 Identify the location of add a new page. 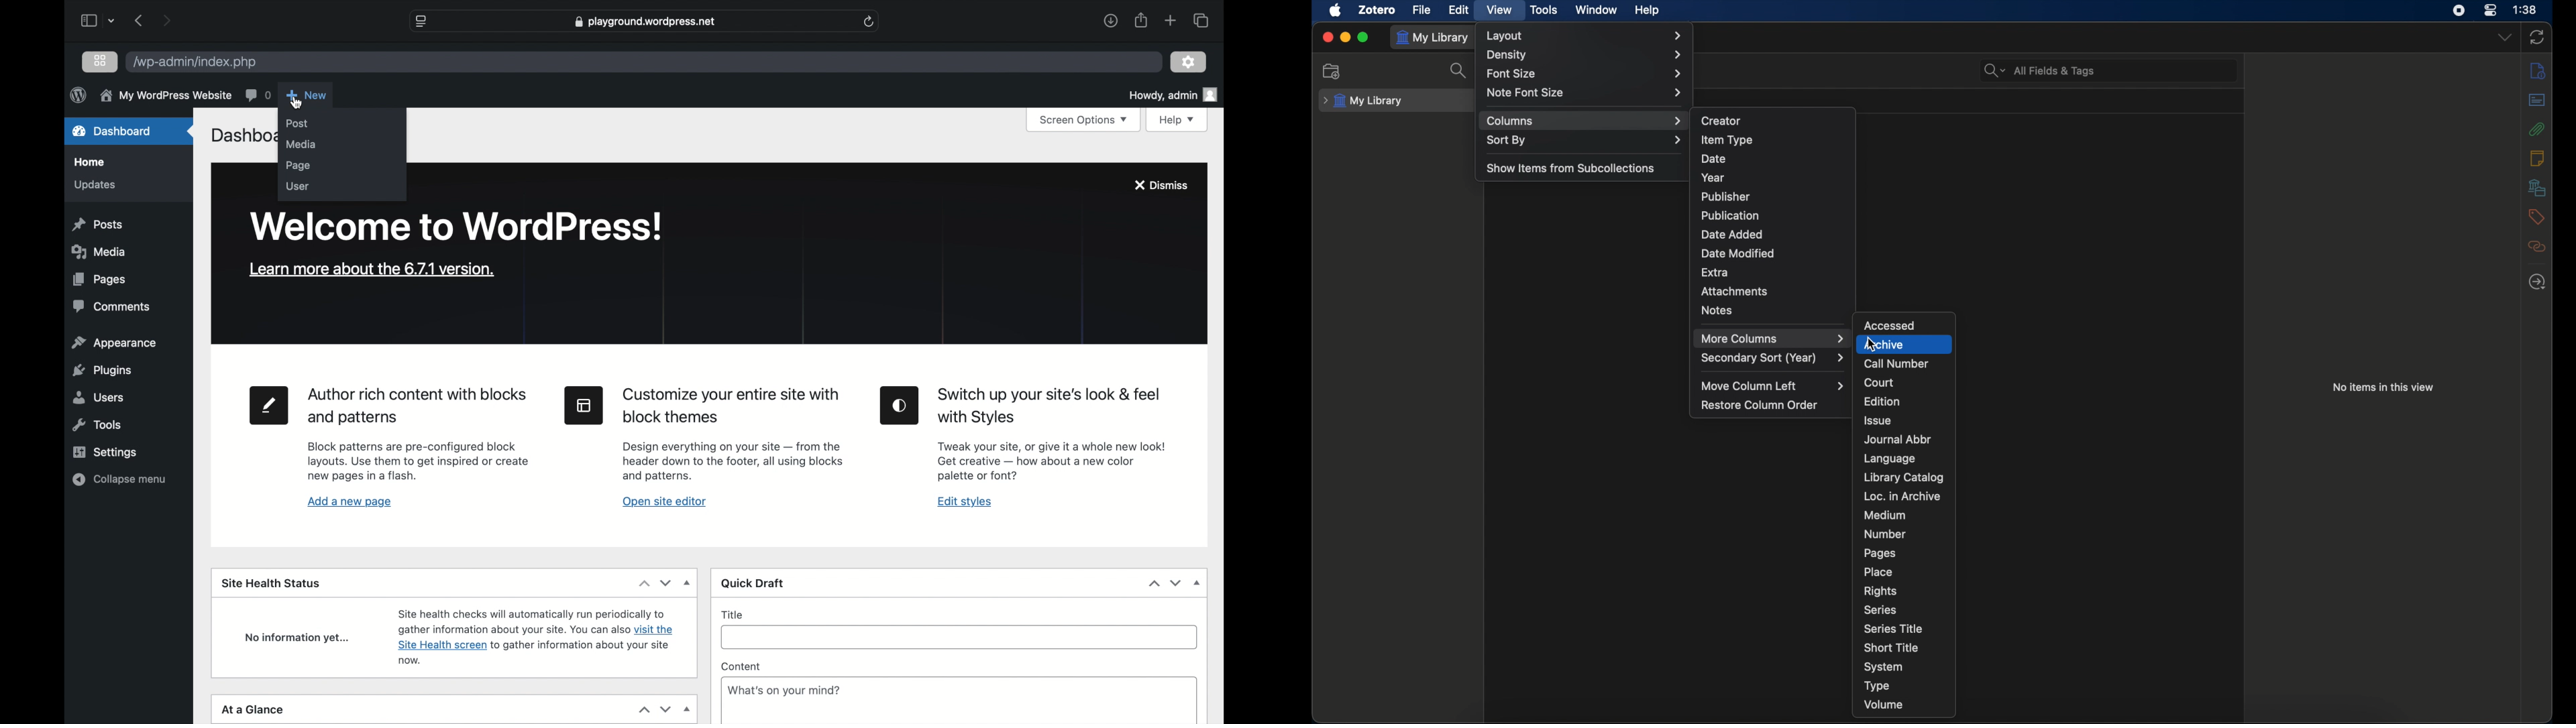
(350, 503).